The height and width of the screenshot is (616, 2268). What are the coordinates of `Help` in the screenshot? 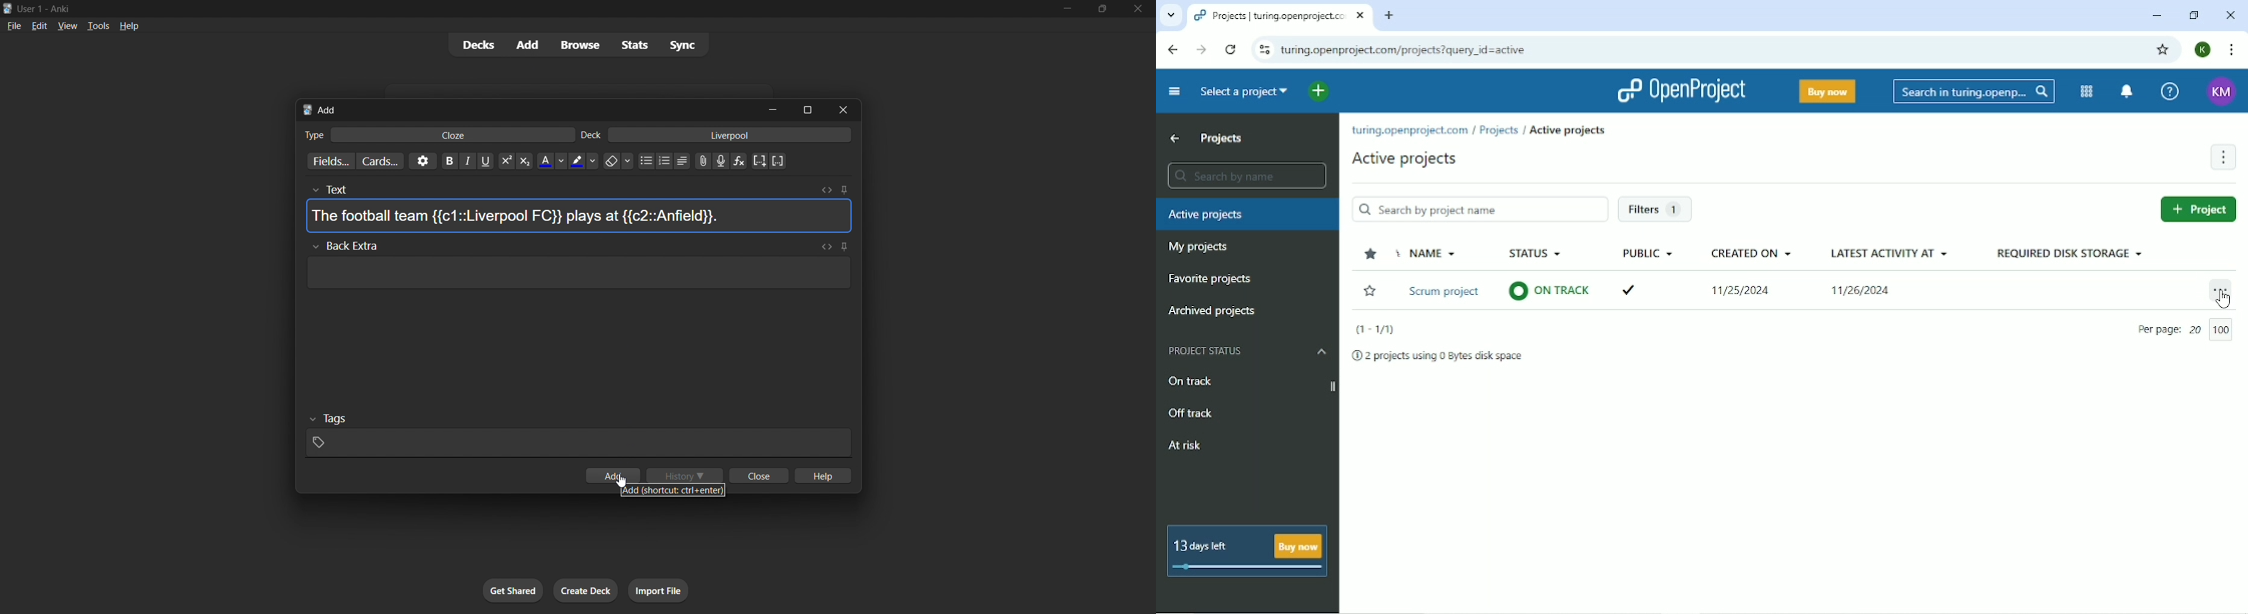 It's located at (2173, 91).